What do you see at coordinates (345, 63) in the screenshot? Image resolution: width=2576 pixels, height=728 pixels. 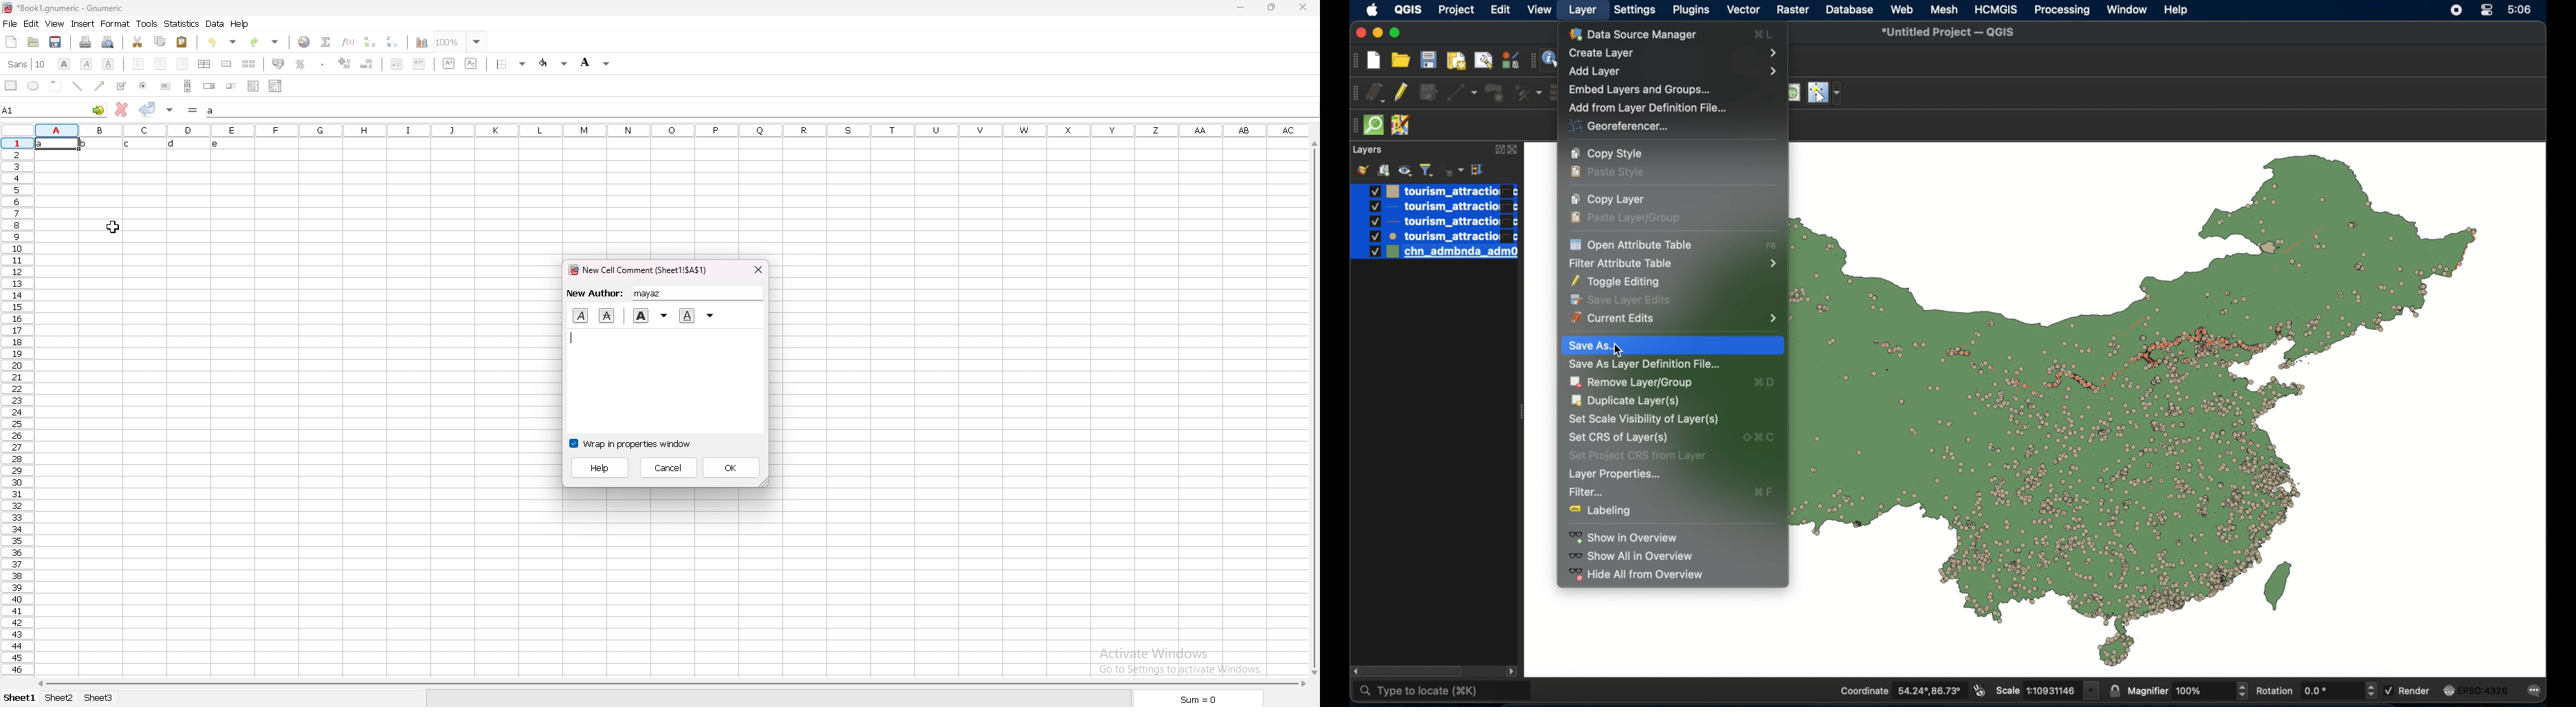 I see `increase decimals` at bounding box center [345, 63].